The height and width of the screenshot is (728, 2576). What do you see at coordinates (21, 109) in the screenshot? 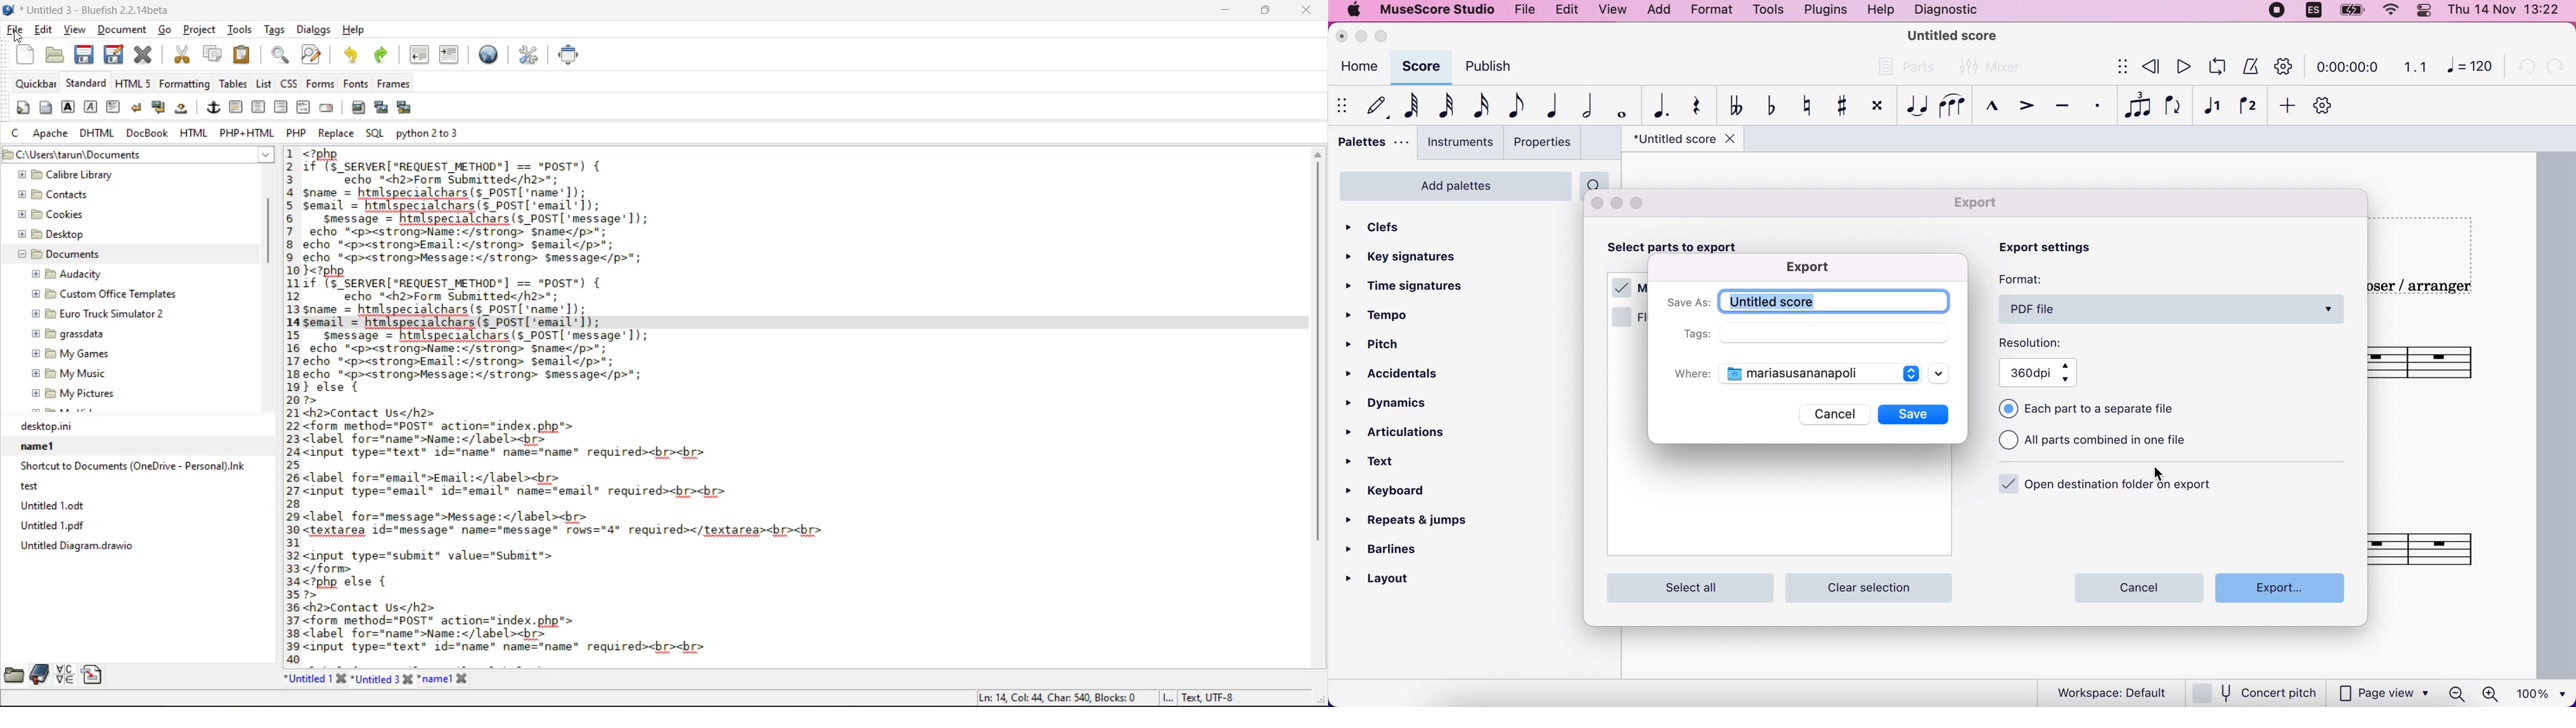
I see `quickstart` at bounding box center [21, 109].